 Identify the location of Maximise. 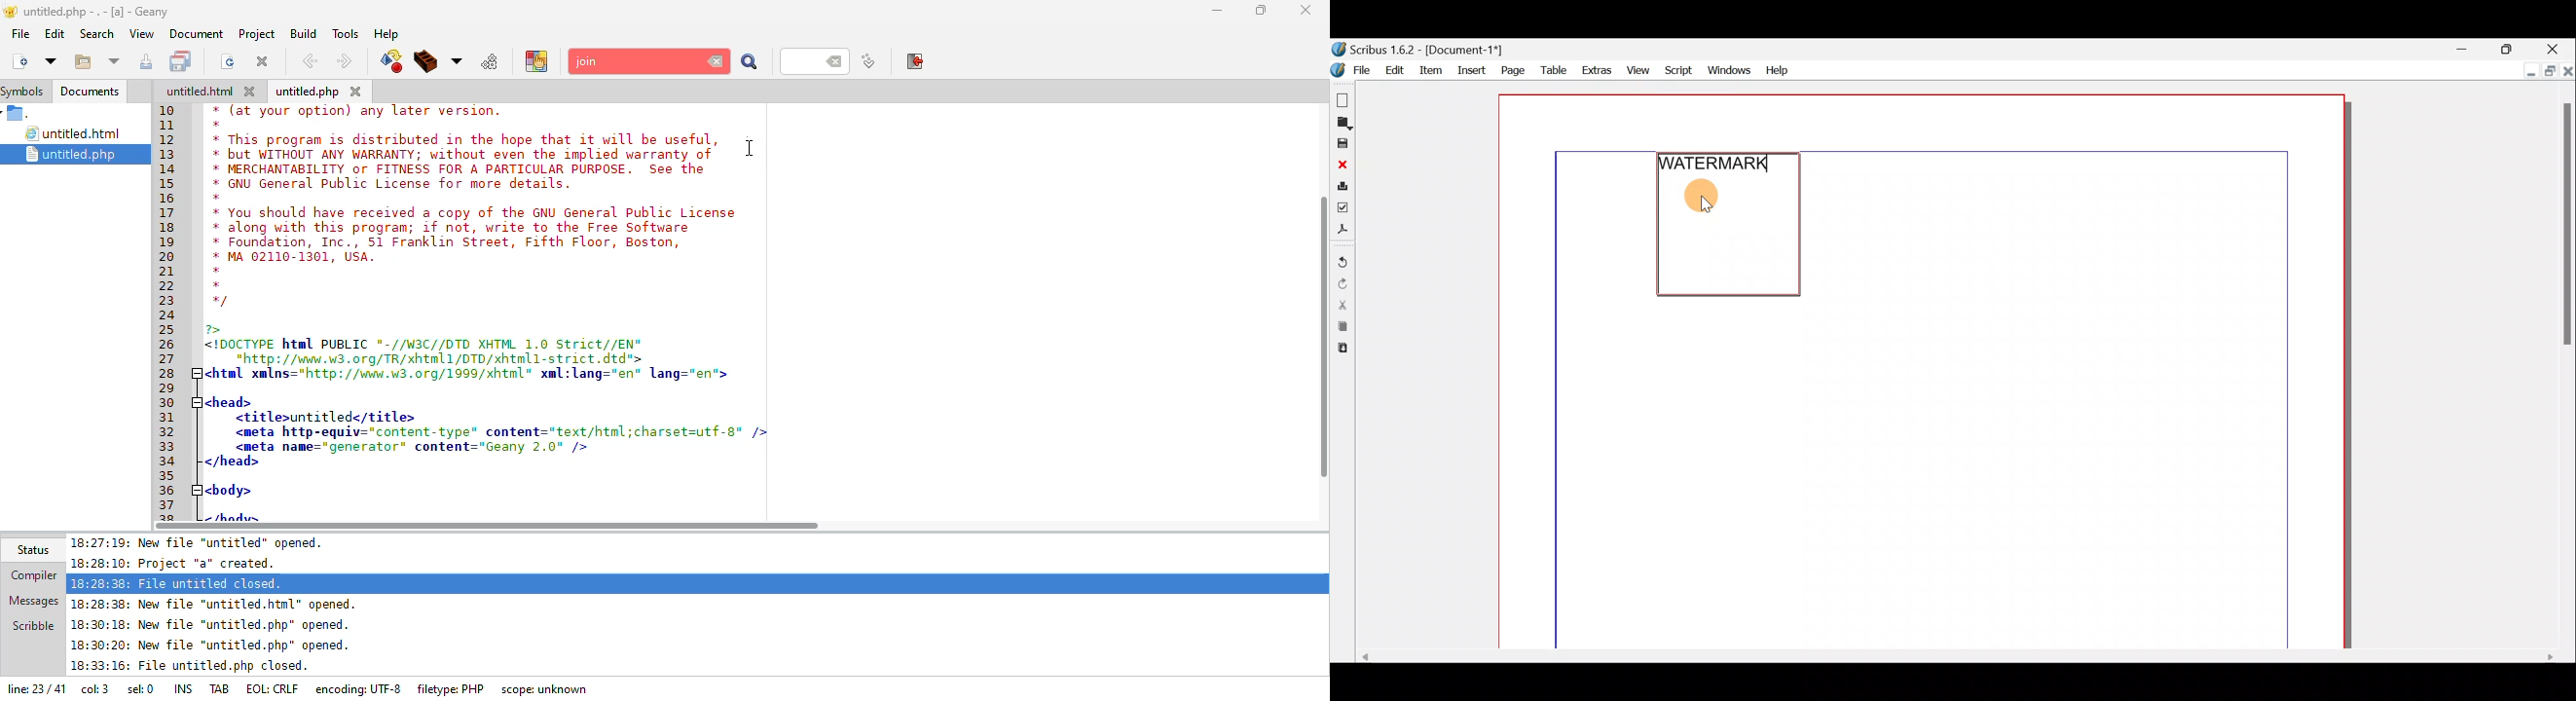
(2548, 69).